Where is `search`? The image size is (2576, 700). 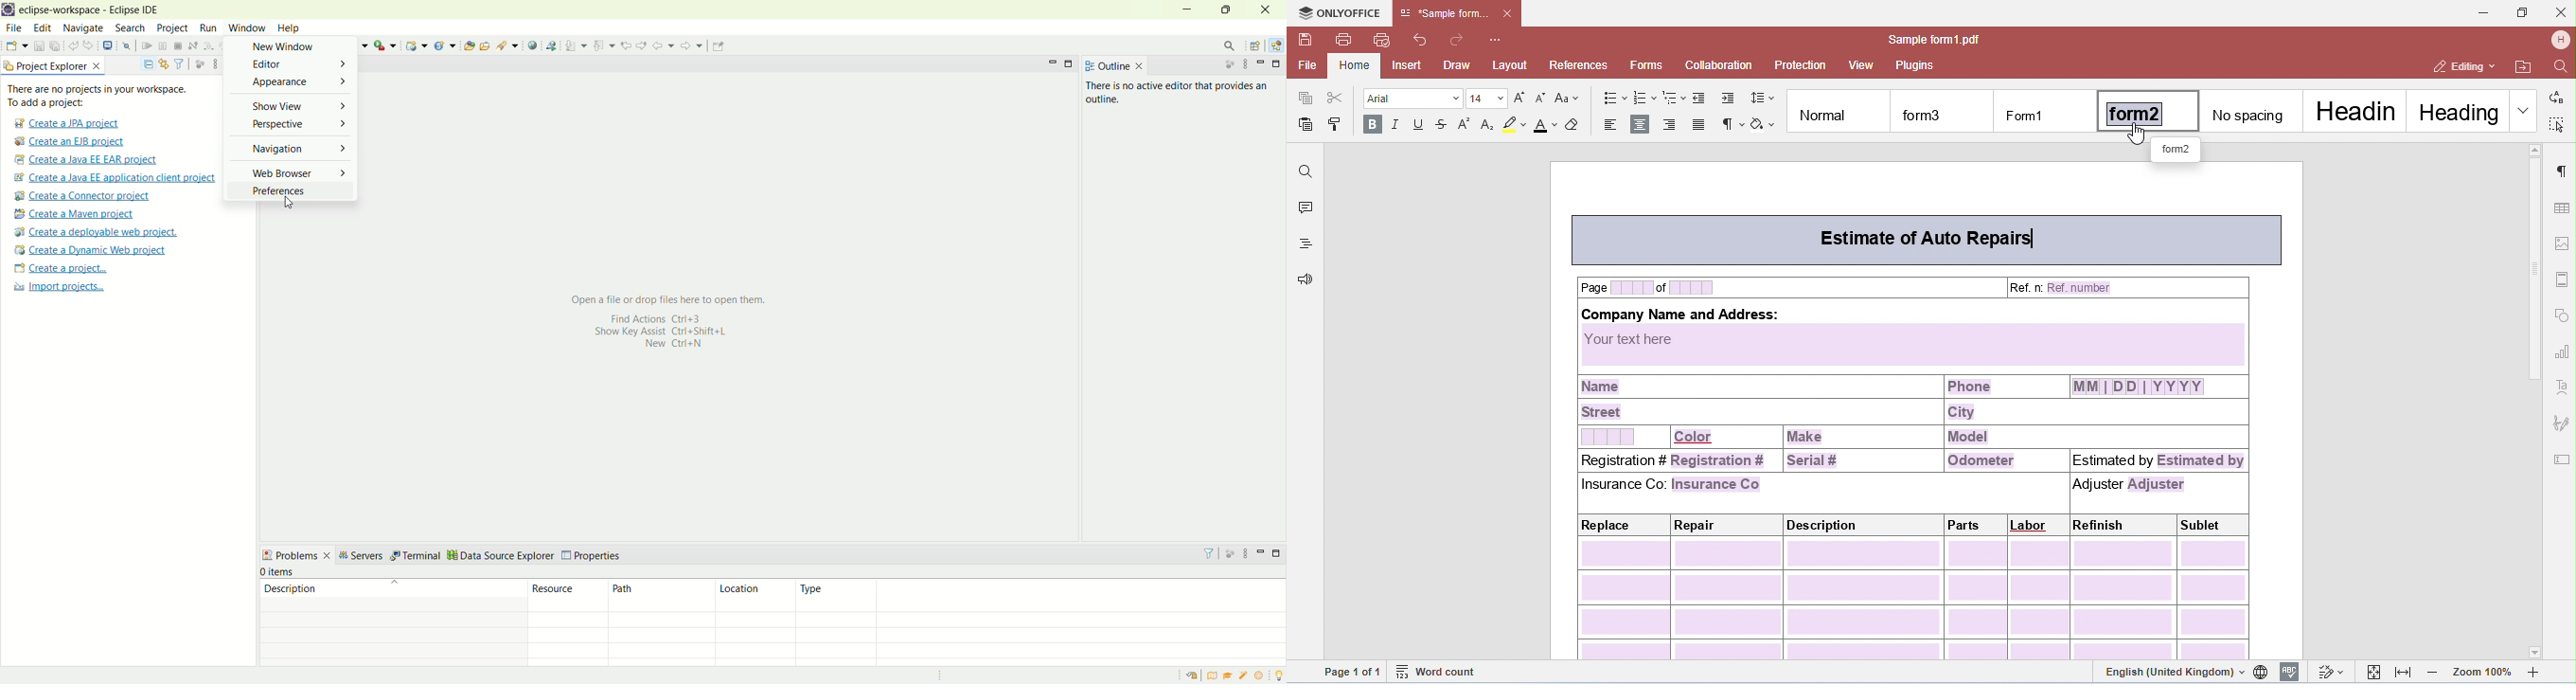
search is located at coordinates (130, 29).